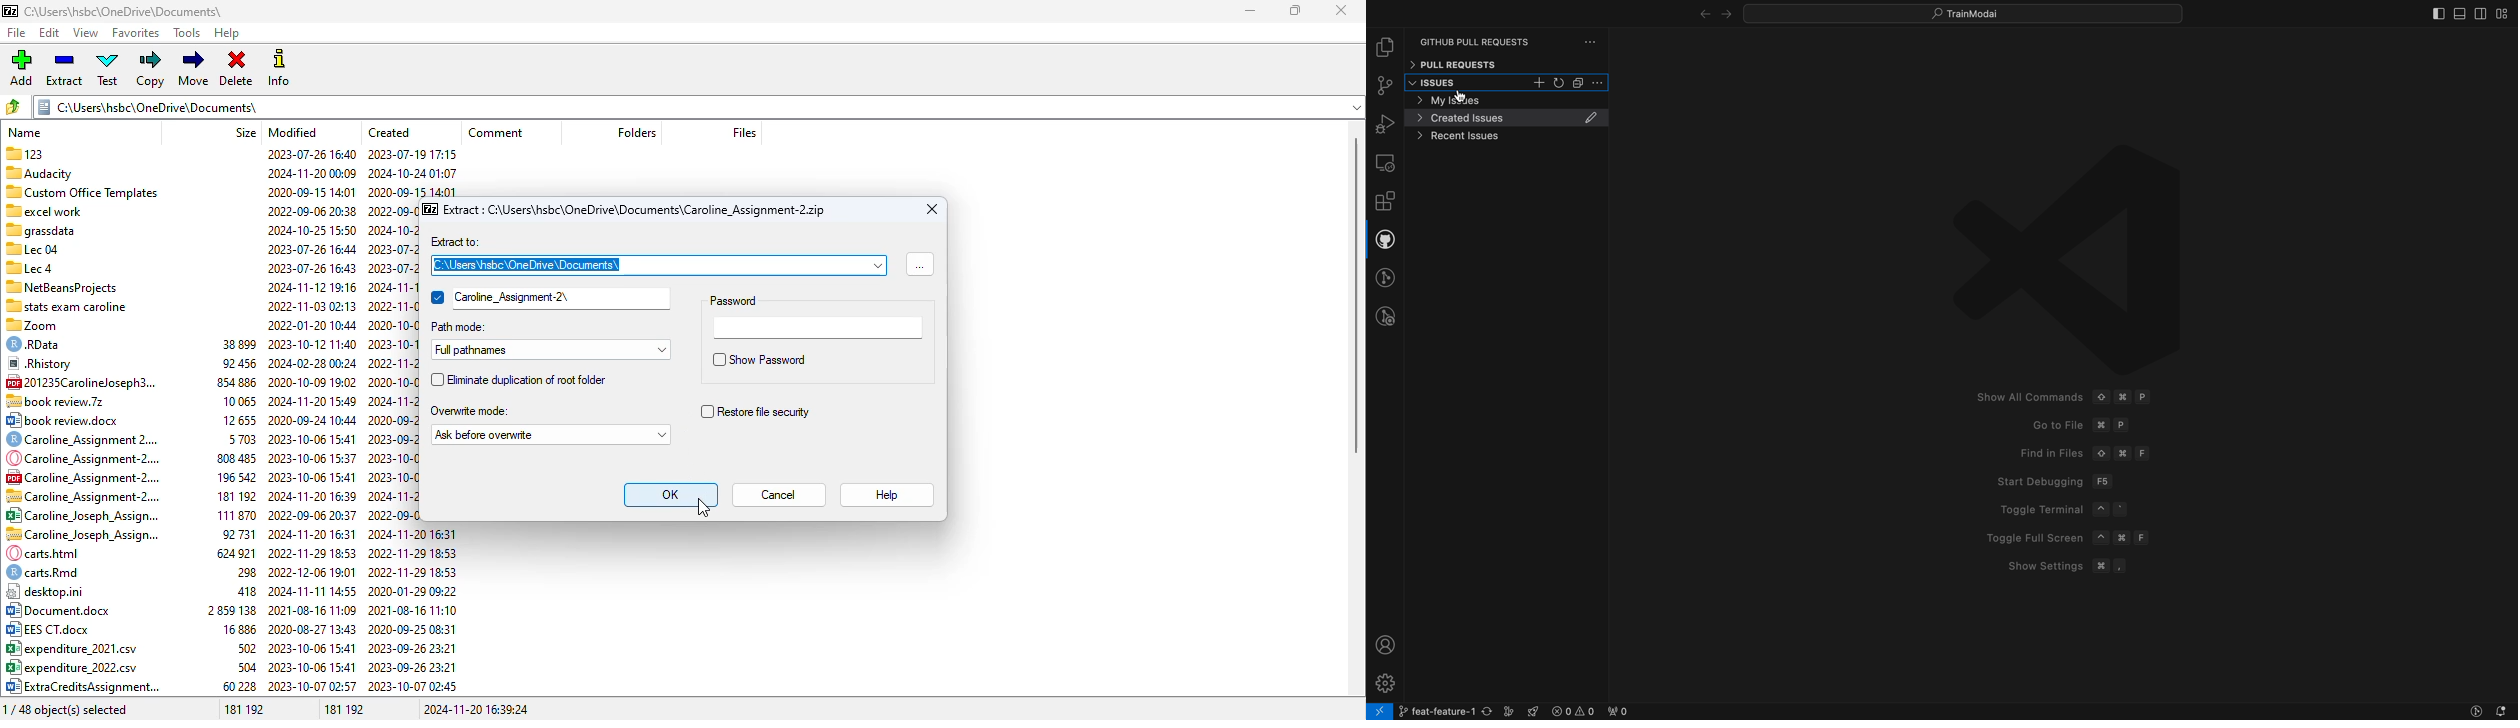  I want to click on | ™1 Custom Office Templates 2020-09-15 14:01 2020-09-15 14:01, so click(228, 191).